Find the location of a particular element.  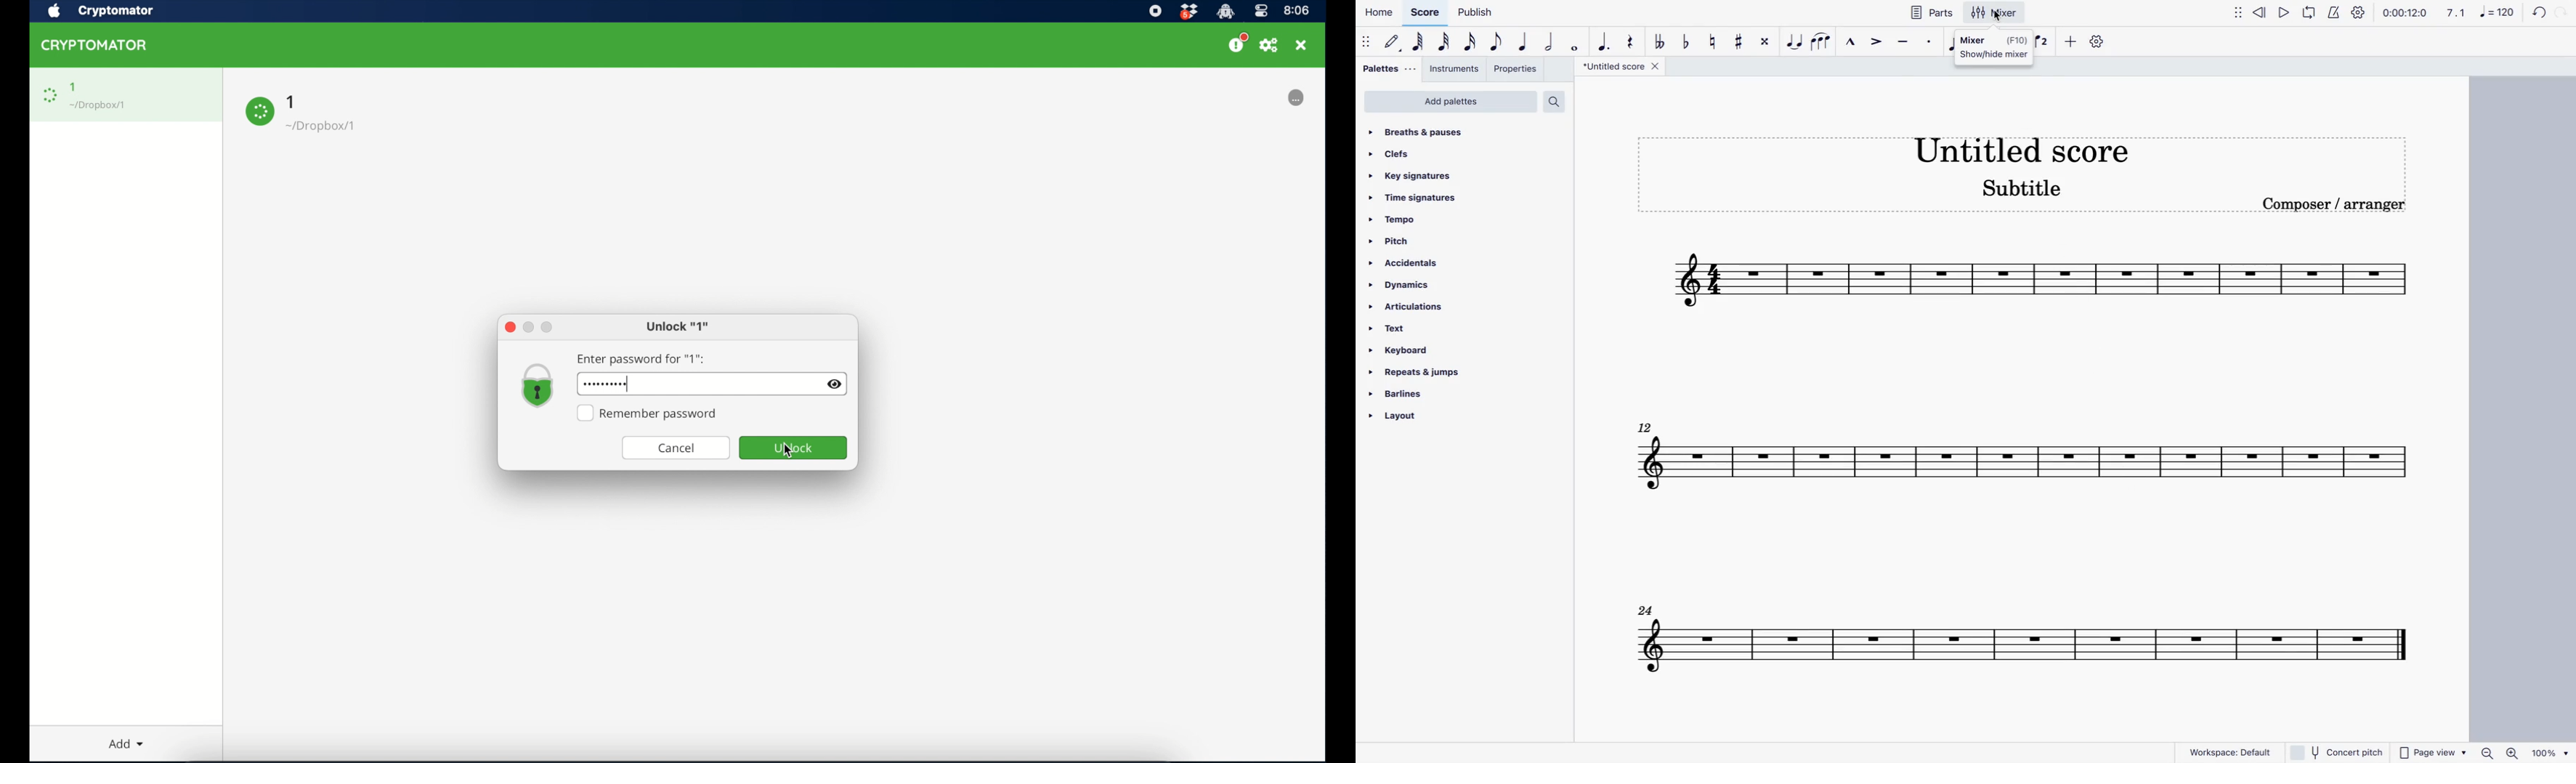

vault icon is located at coordinates (537, 386).